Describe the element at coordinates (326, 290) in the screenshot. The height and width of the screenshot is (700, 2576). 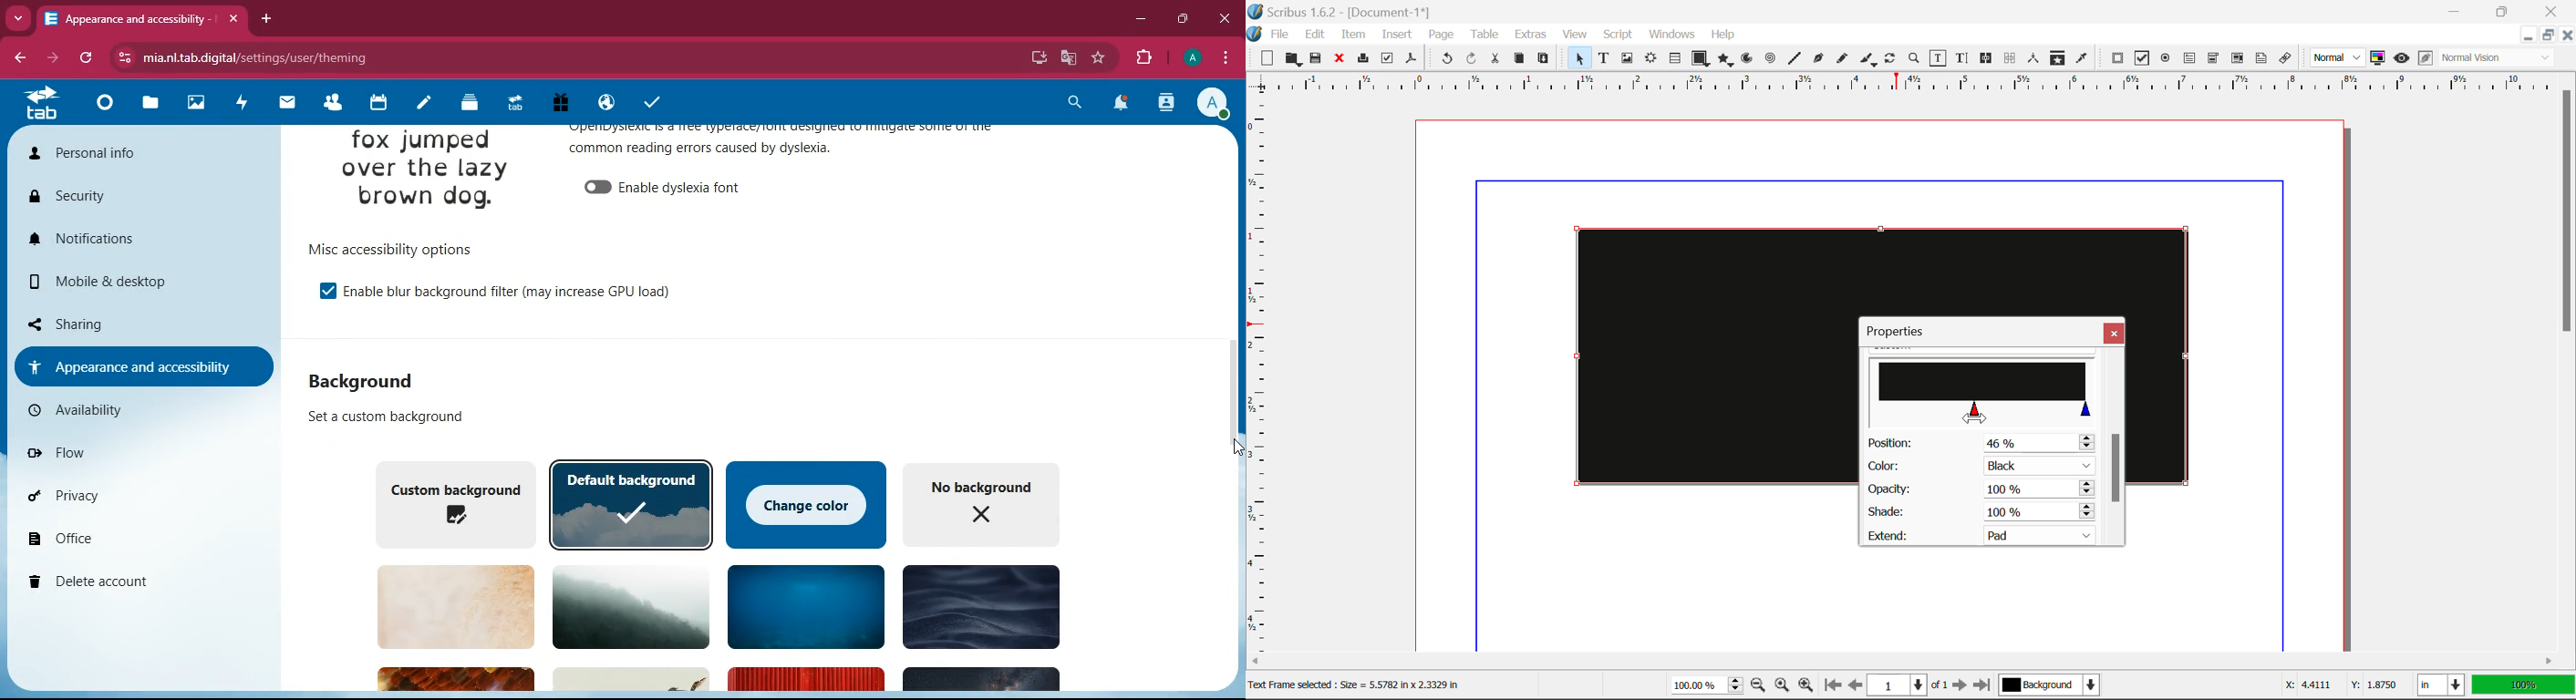
I see `on` at that location.